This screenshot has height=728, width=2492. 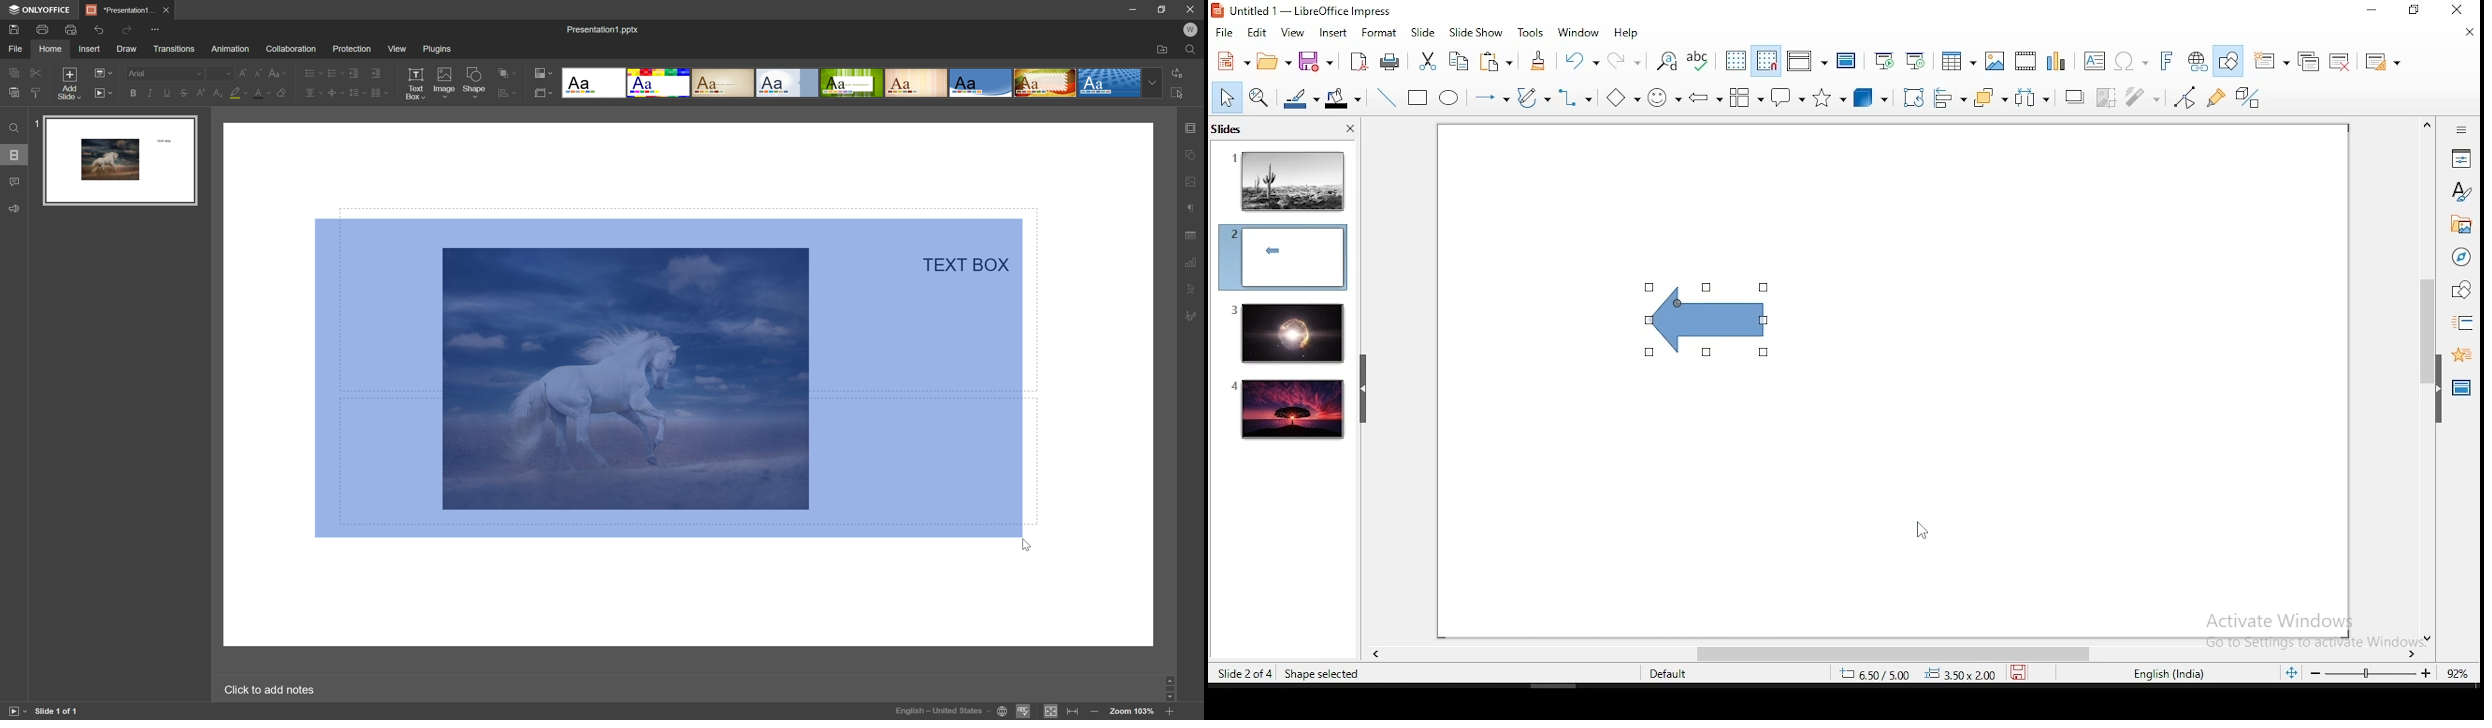 What do you see at coordinates (2415, 11) in the screenshot?
I see `restore` at bounding box center [2415, 11].